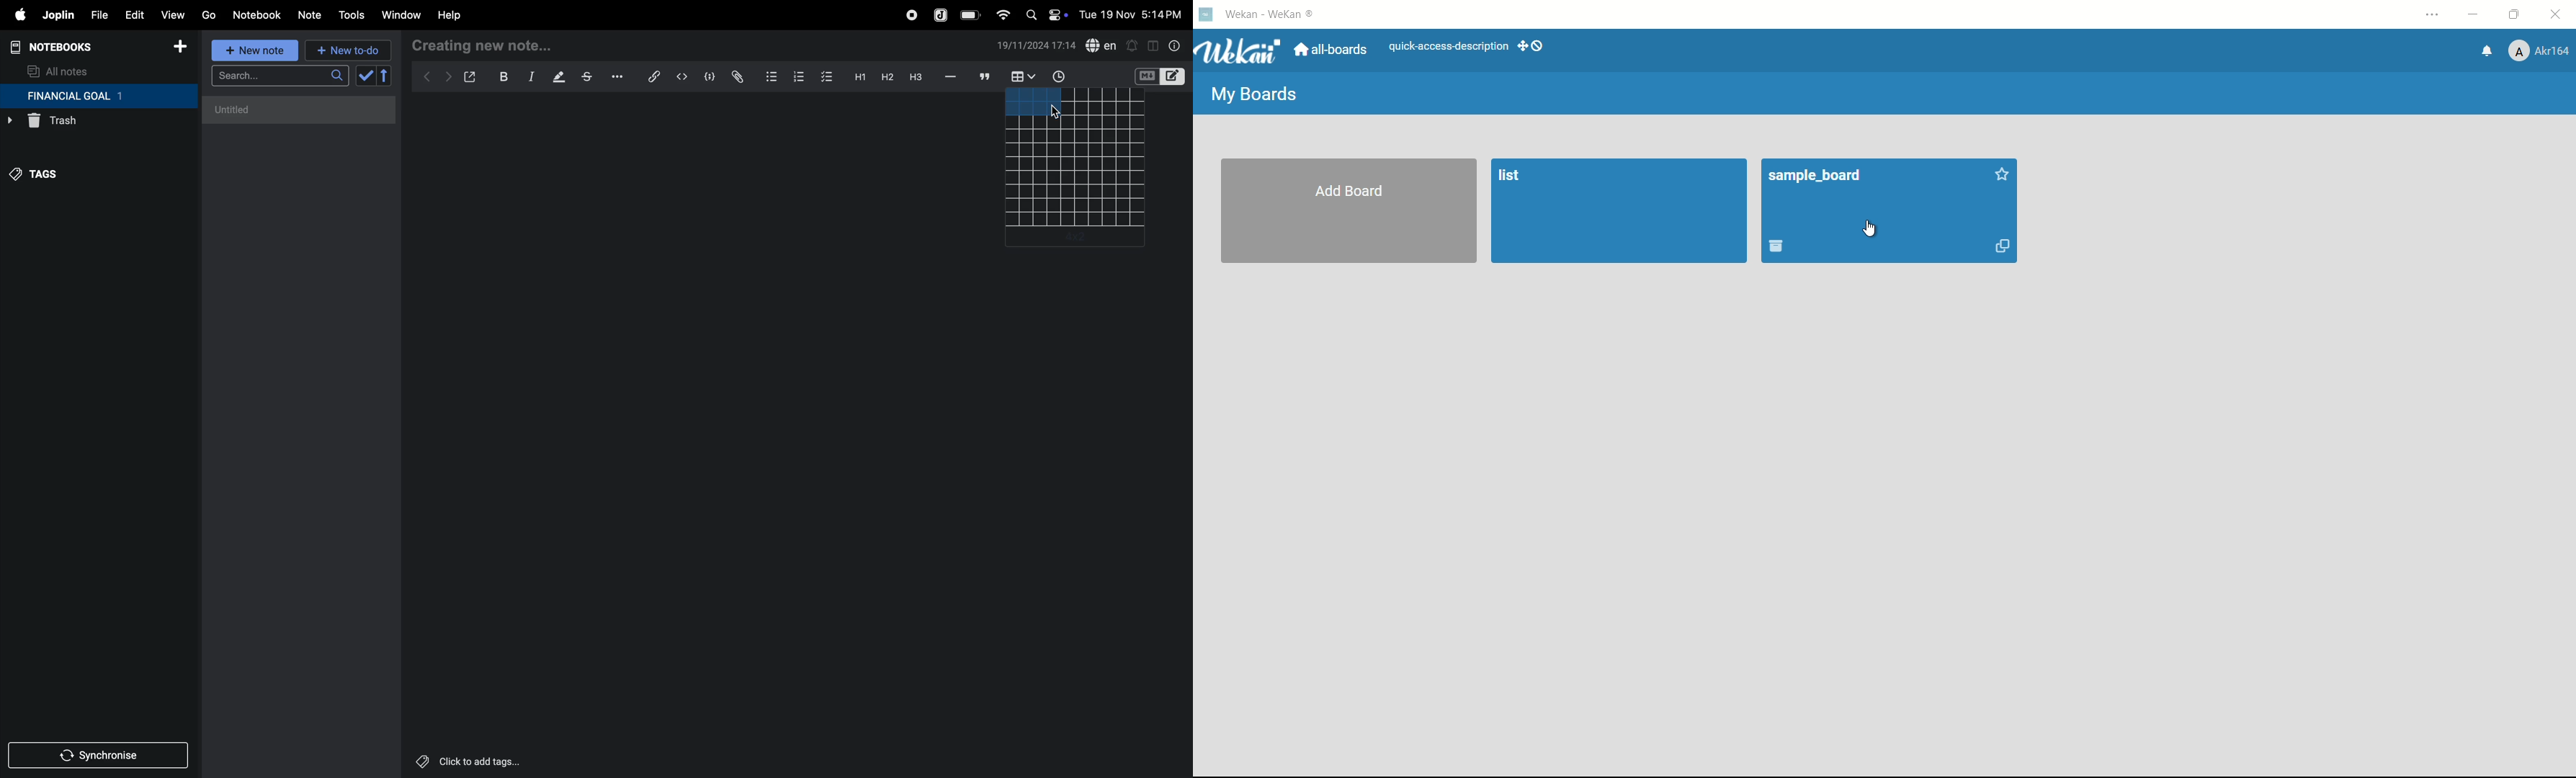 This screenshot has width=2576, height=784. Describe the element at coordinates (1153, 44) in the screenshot. I see `toggle editor` at that location.